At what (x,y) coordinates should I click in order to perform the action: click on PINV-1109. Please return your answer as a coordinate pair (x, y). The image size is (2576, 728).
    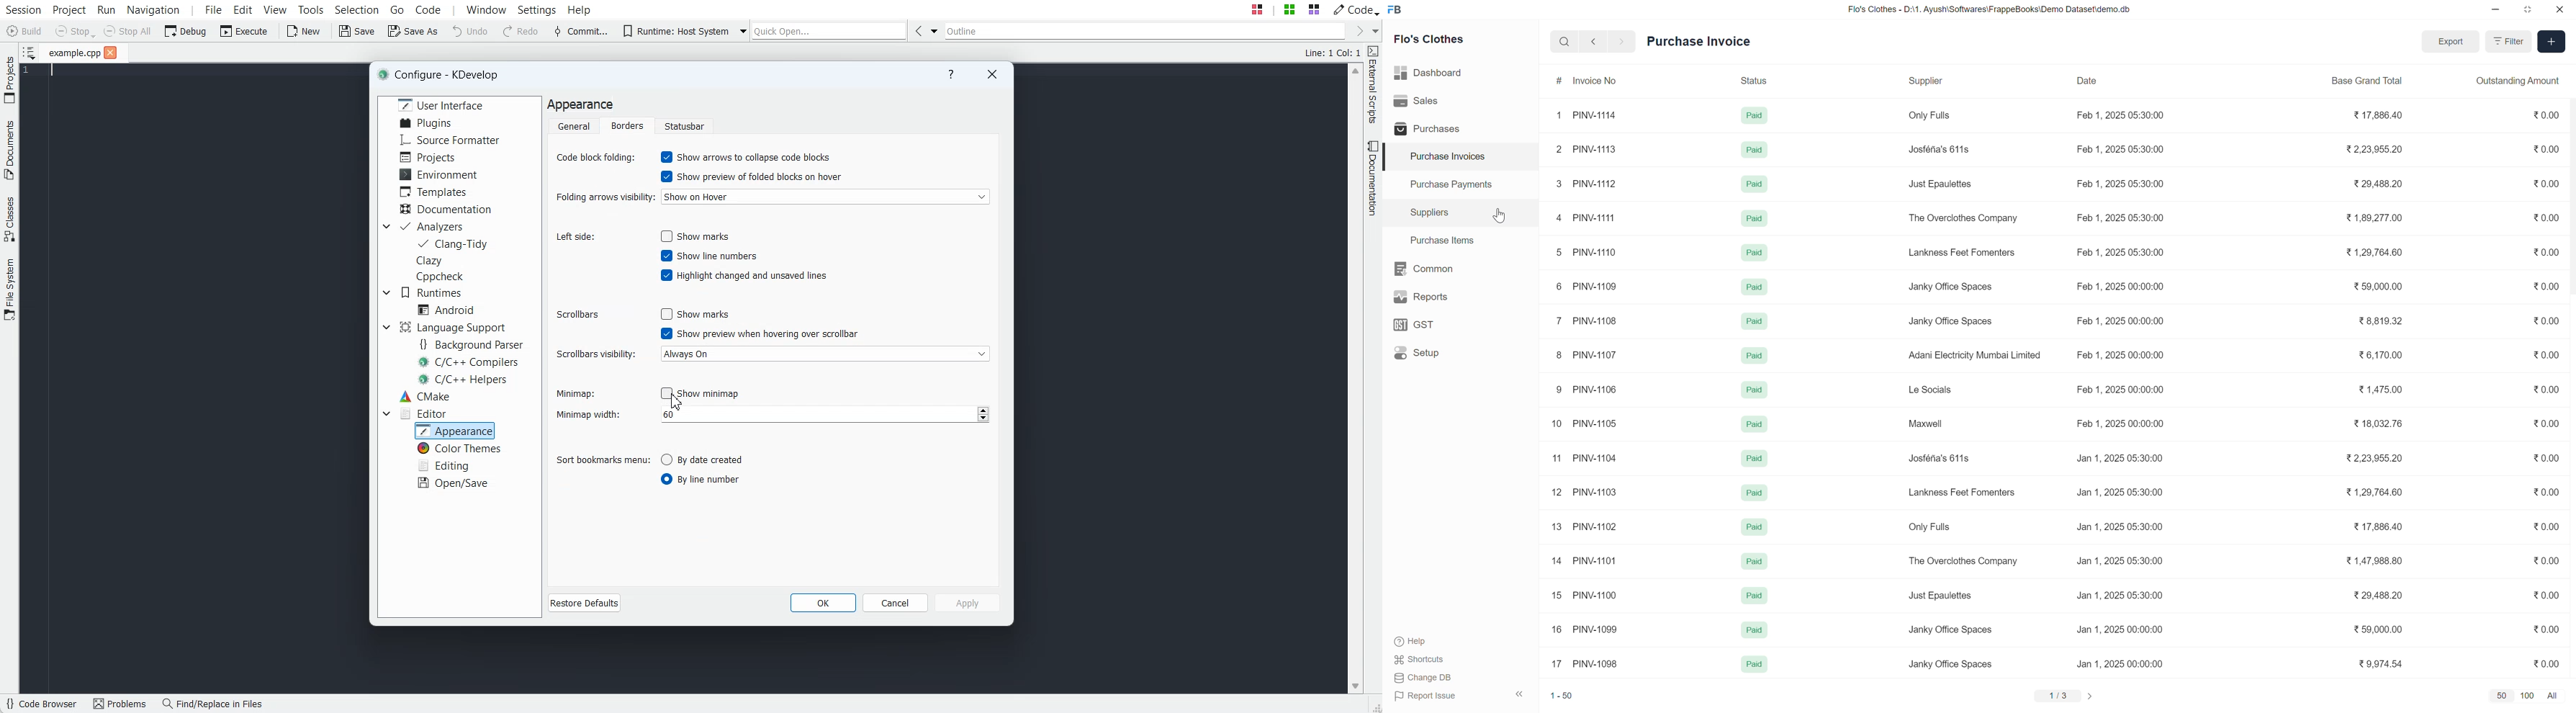
    Looking at the image, I should click on (1595, 286).